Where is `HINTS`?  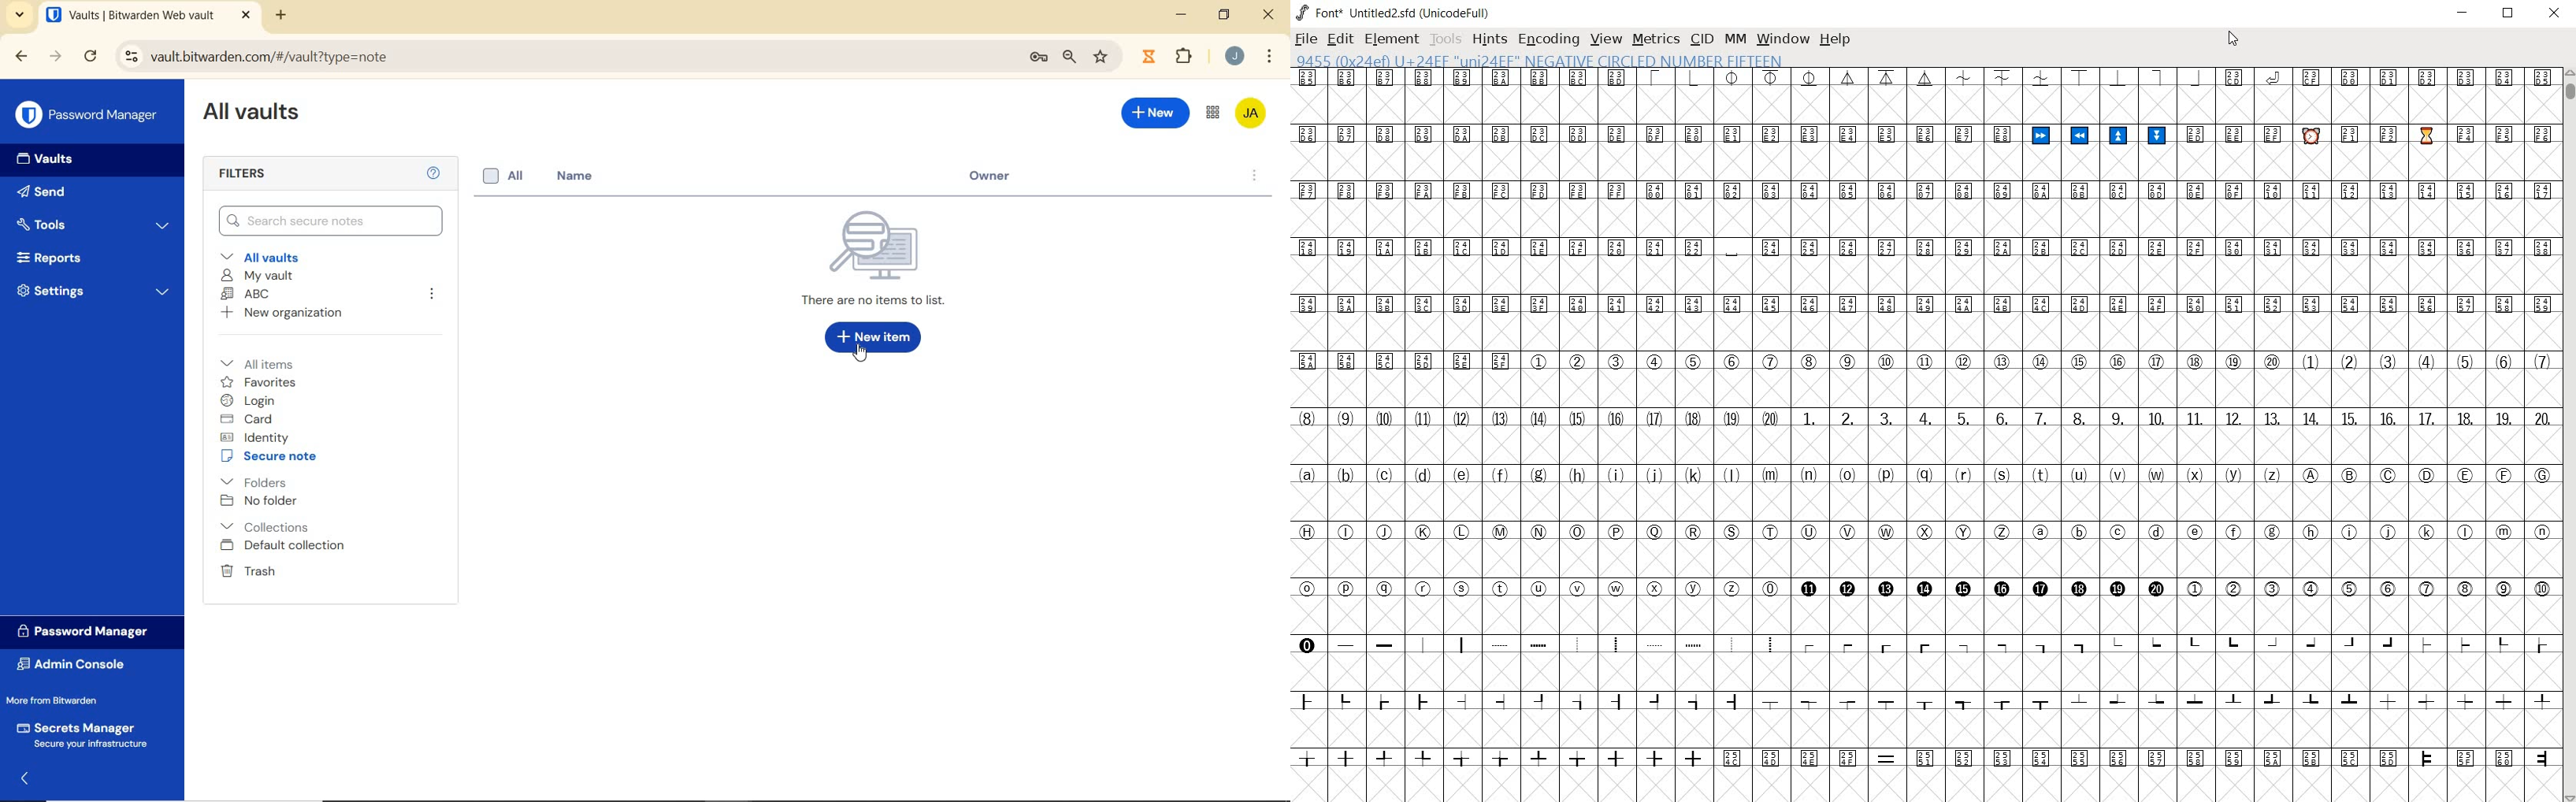
HINTS is located at coordinates (1488, 41).